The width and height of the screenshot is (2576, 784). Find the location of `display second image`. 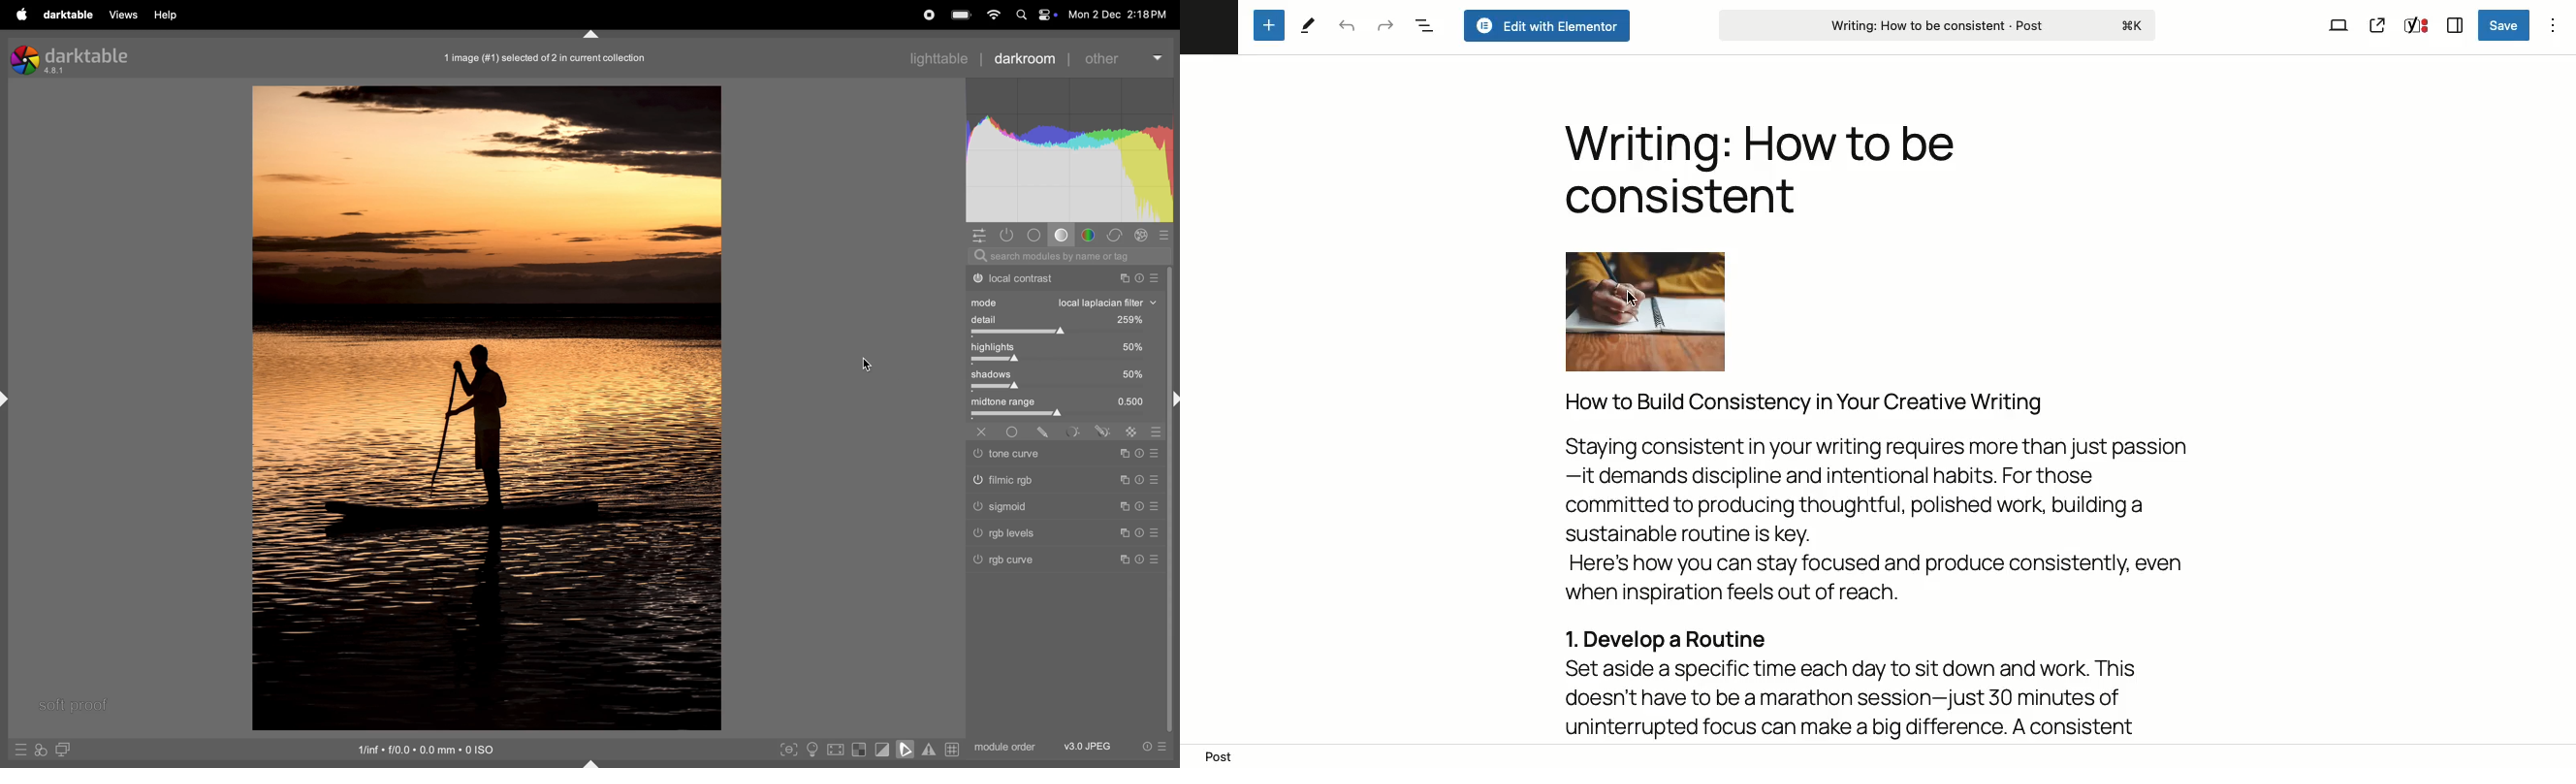

display second image is located at coordinates (64, 749).